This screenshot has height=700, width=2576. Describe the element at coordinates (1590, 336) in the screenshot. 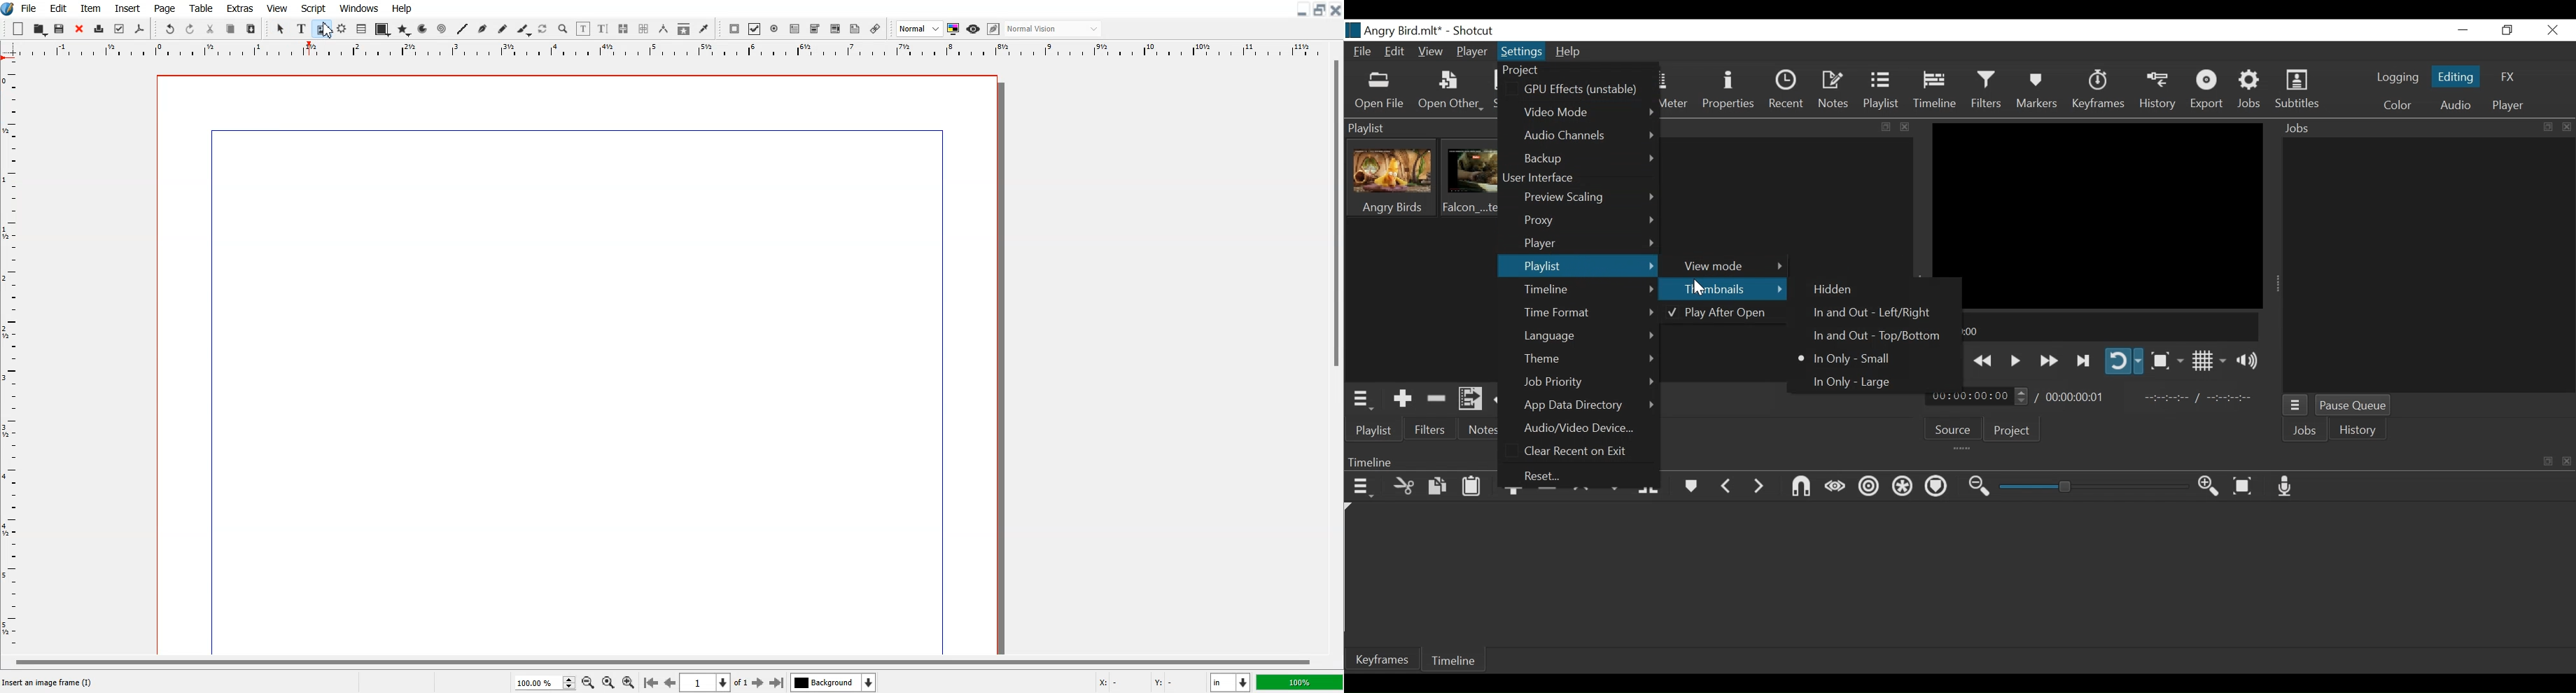

I see `Language` at that location.